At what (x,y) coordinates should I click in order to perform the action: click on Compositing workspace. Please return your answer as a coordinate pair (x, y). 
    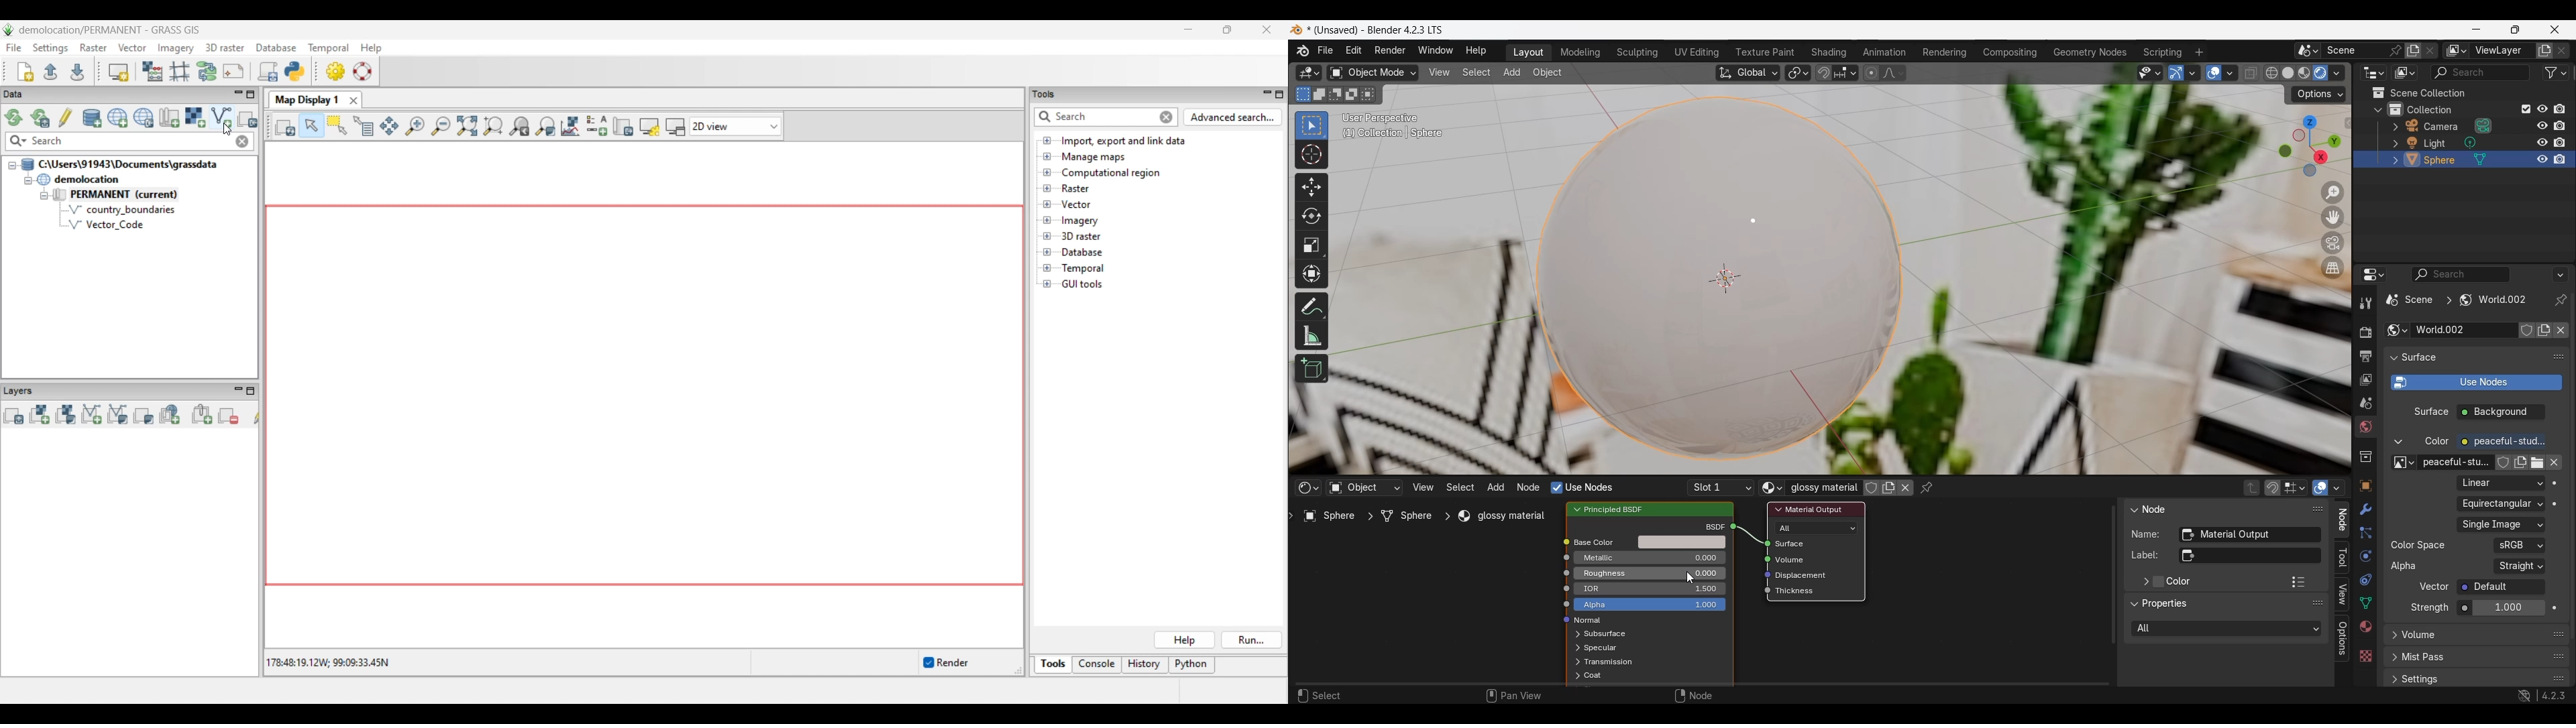
    Looking at the image, I should click on (2009, 52).